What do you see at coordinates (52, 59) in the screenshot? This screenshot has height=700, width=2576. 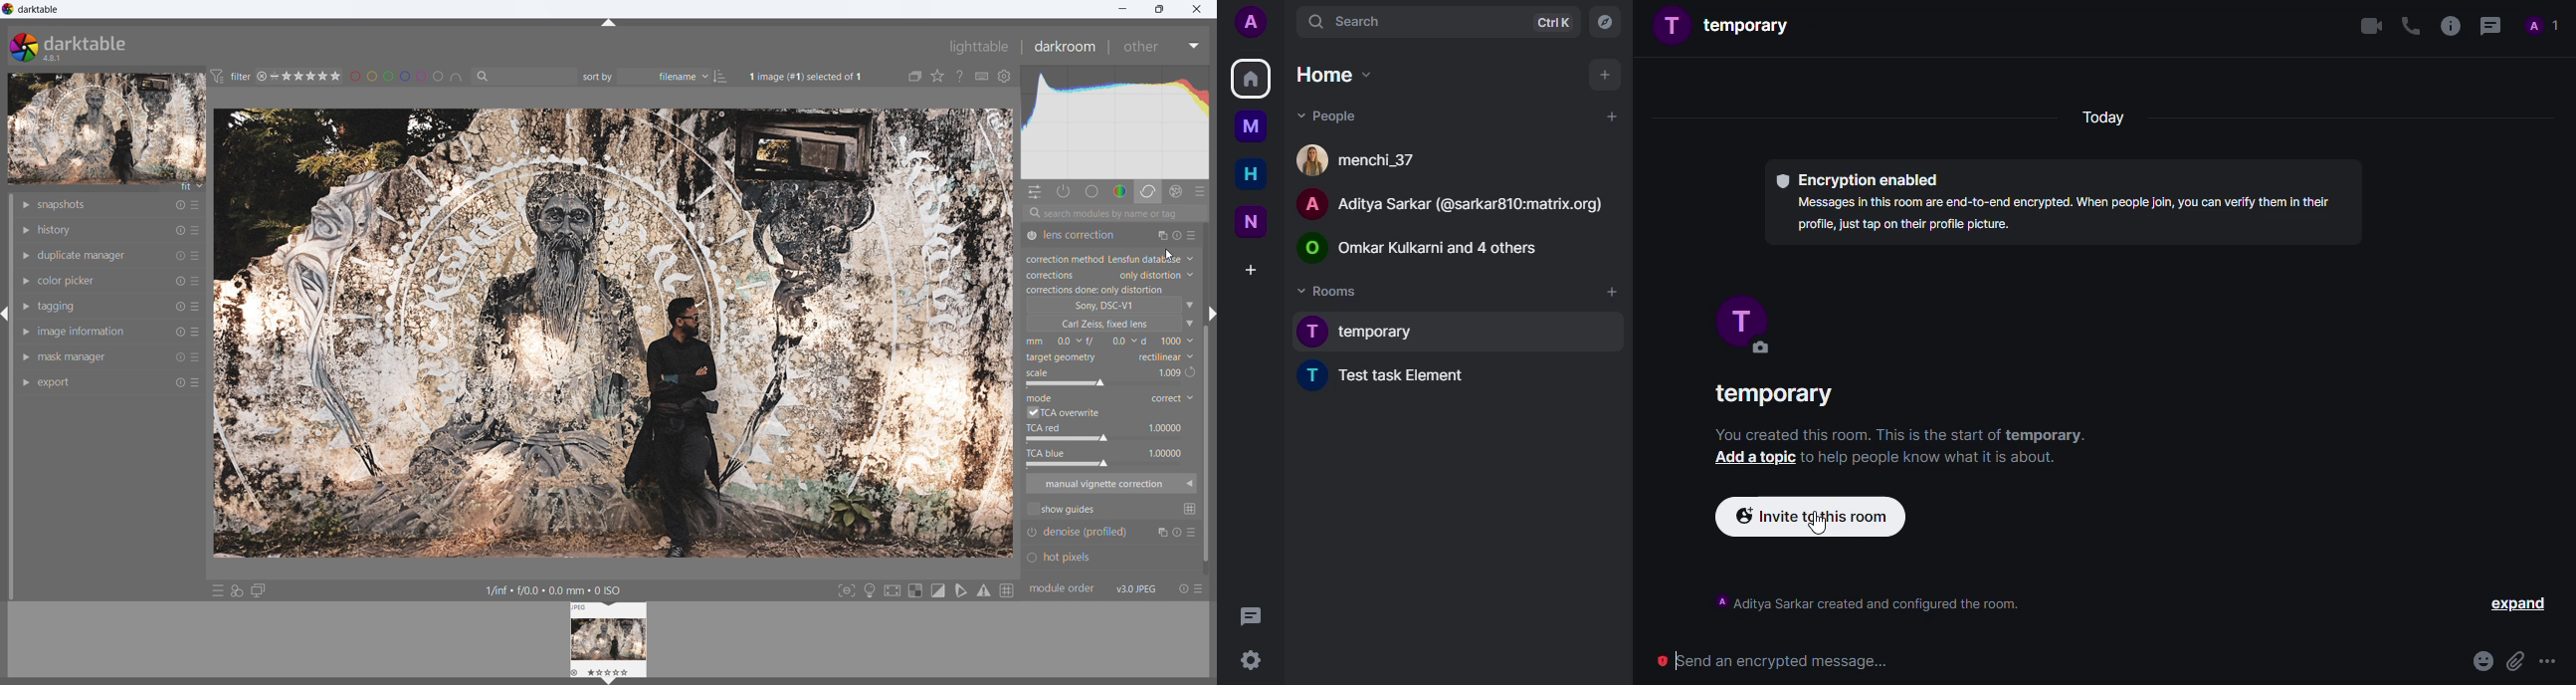 I see `version` at bounding box center [52, 59].